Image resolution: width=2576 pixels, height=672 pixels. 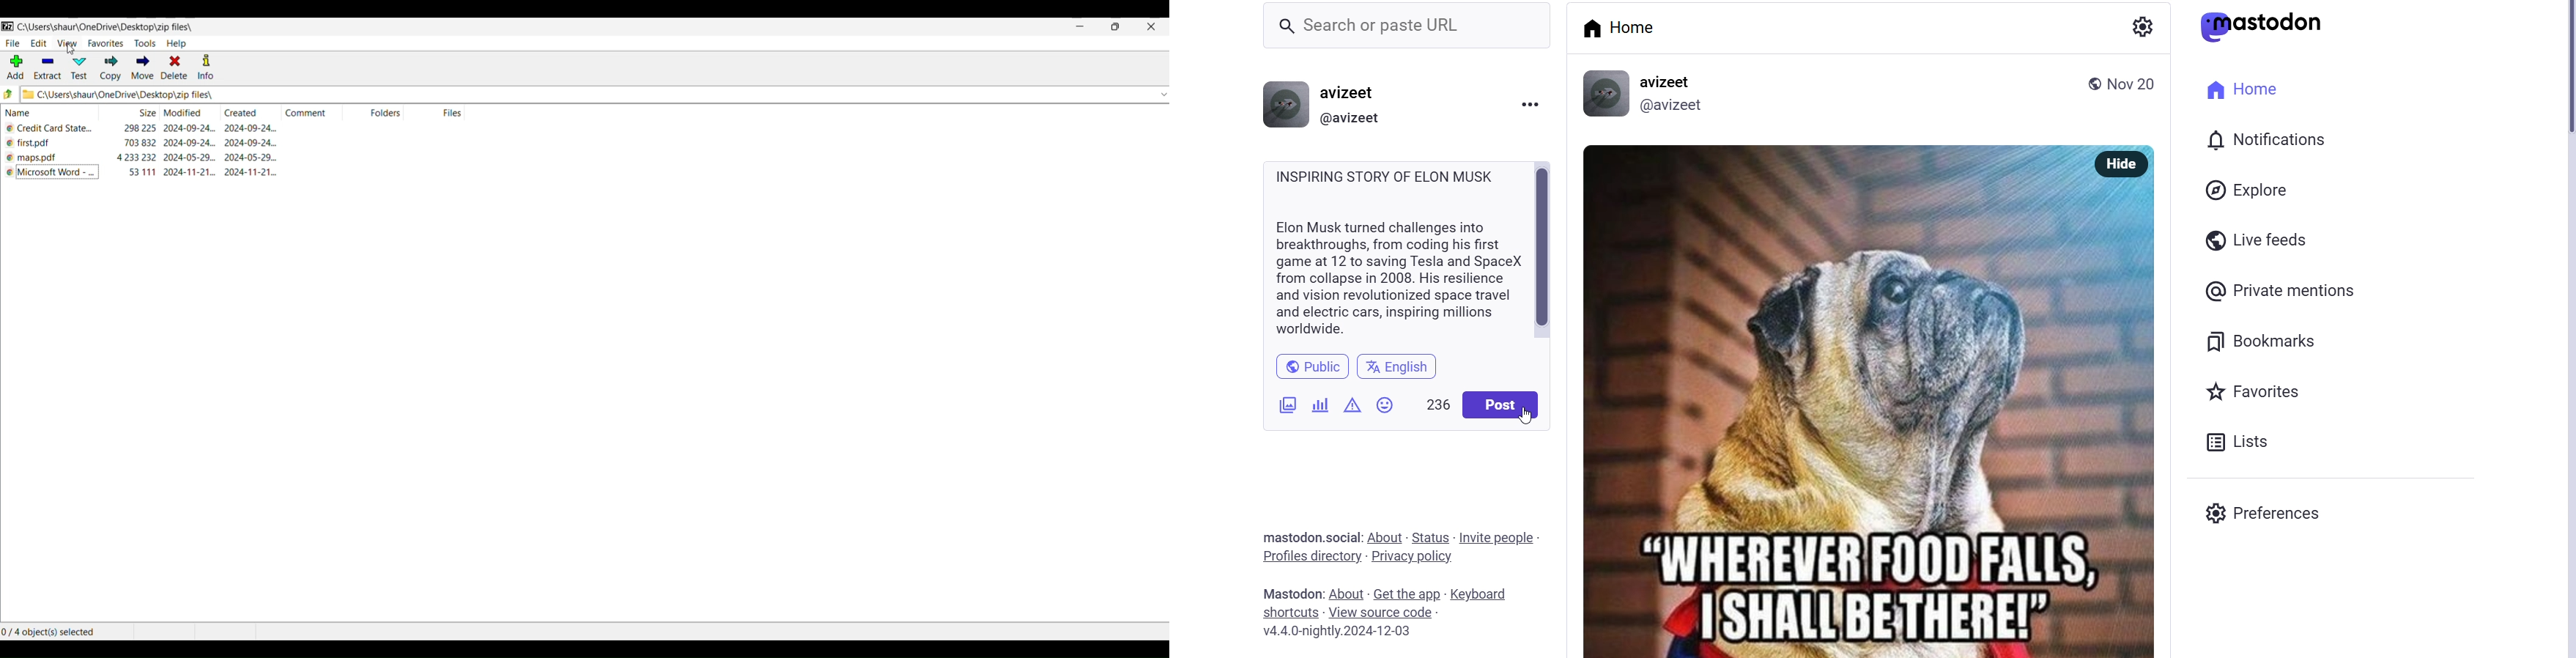 What do you see at coordinates (1289, 614) in the screenshot?
I see `shortcuts` at bounding box center [1289, 614].